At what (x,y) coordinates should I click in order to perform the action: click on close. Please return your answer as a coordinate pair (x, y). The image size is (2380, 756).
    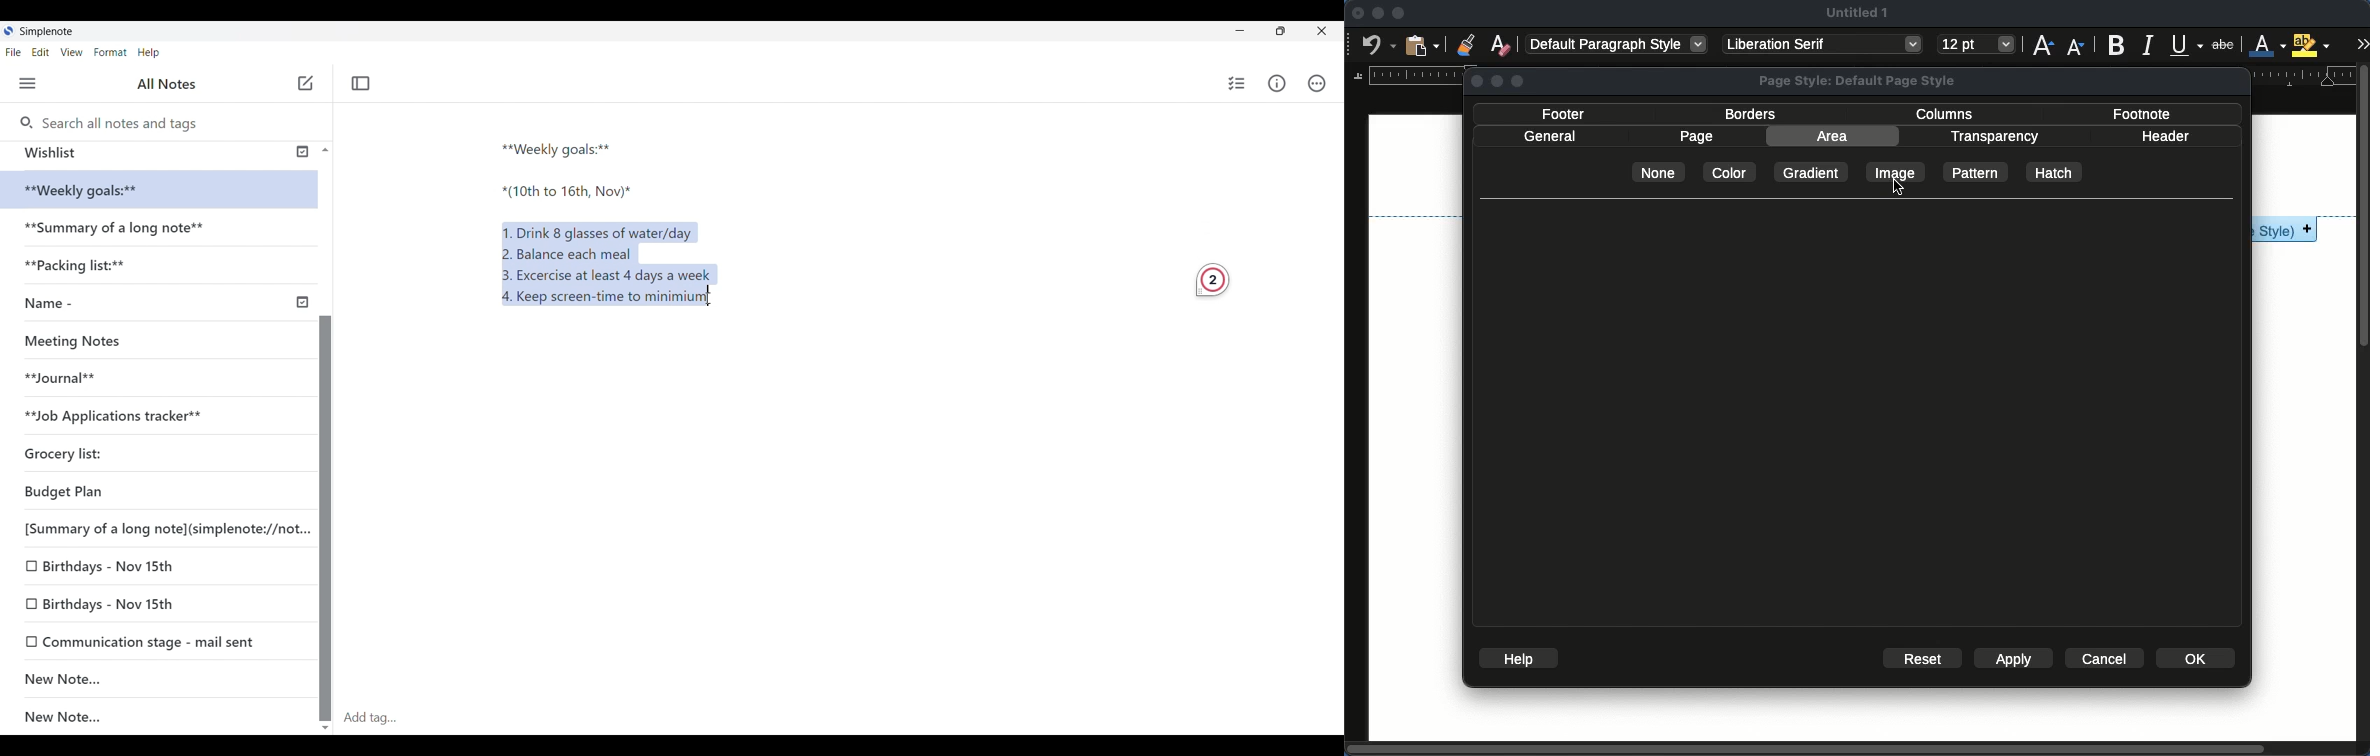
    Looking at the image, I should click on (1358, 13).